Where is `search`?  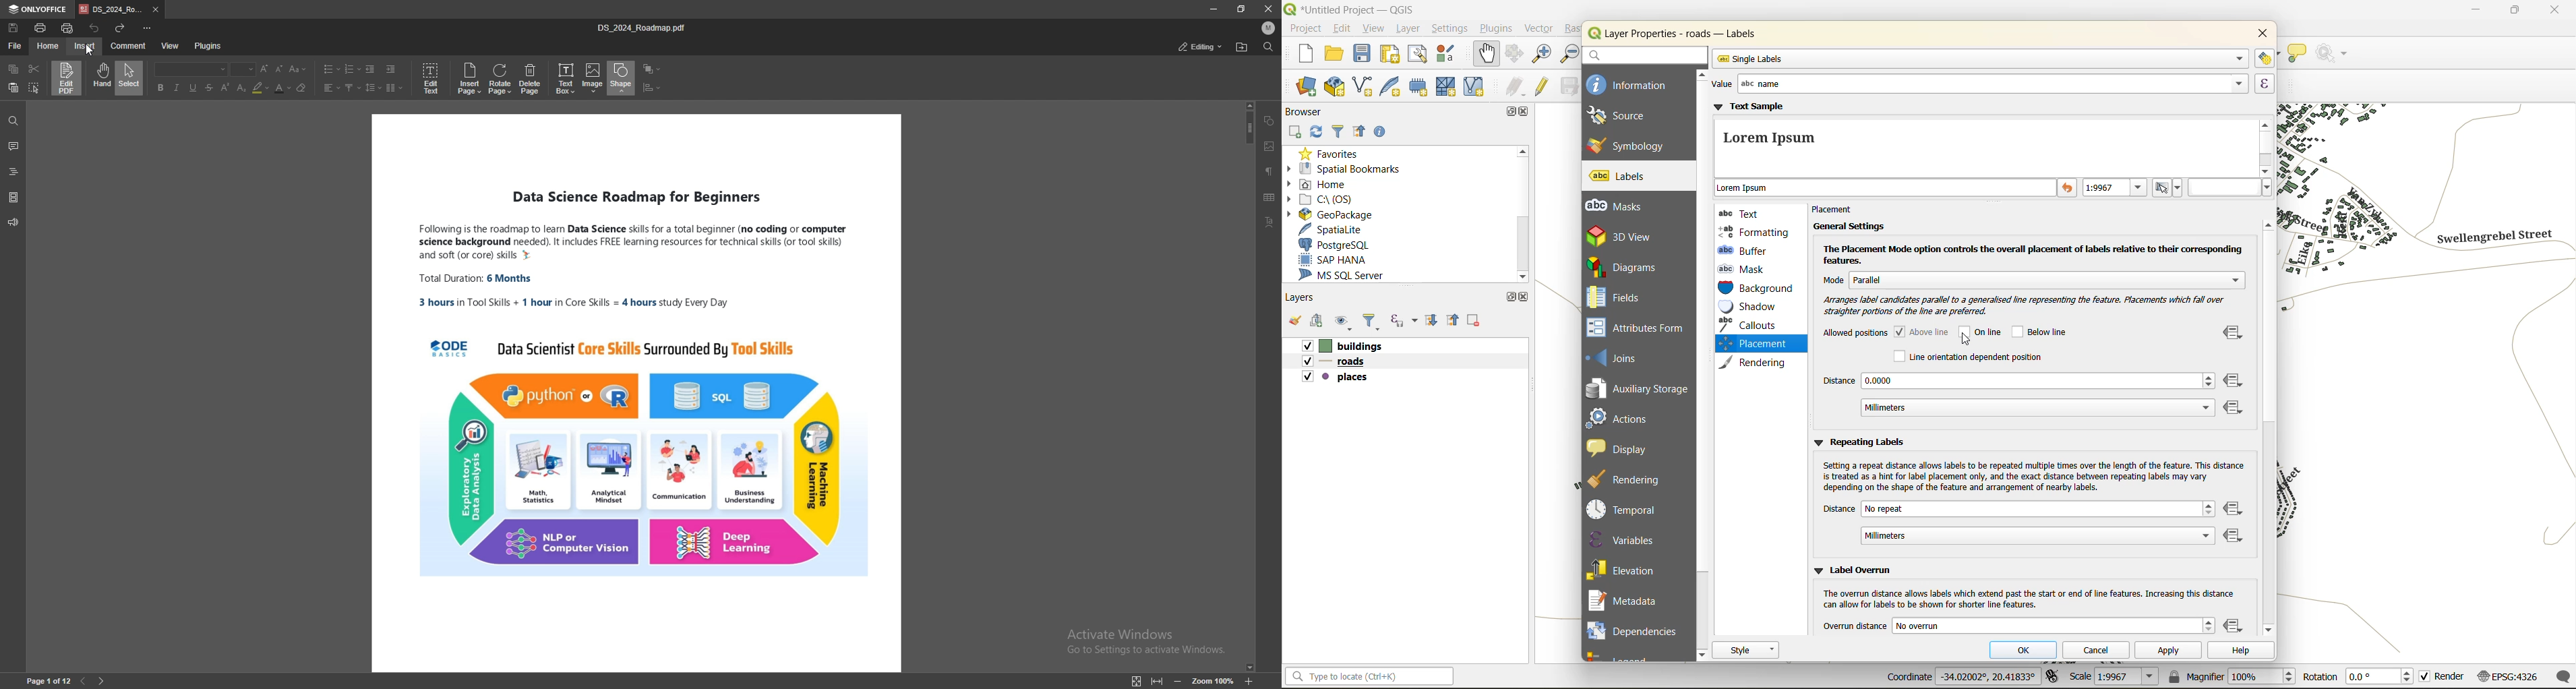 search is located at coordinates (1644, 55).